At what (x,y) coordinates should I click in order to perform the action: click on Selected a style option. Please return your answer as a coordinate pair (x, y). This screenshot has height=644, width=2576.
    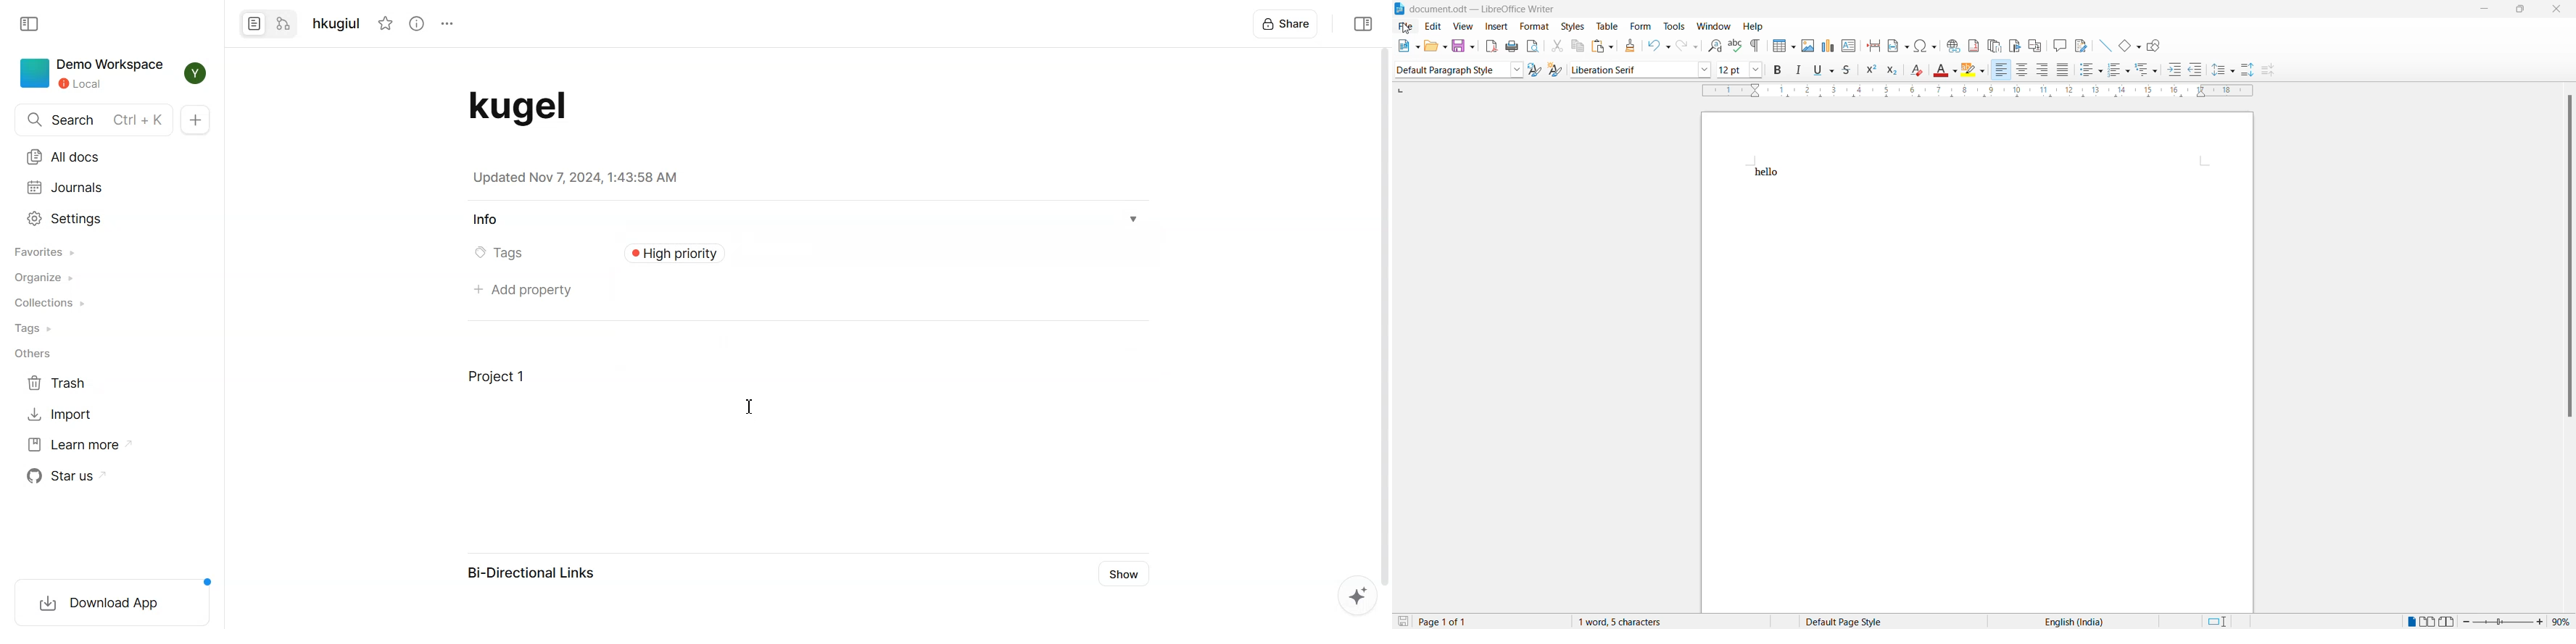
    Looking at the image, I should click on (1449, 70).